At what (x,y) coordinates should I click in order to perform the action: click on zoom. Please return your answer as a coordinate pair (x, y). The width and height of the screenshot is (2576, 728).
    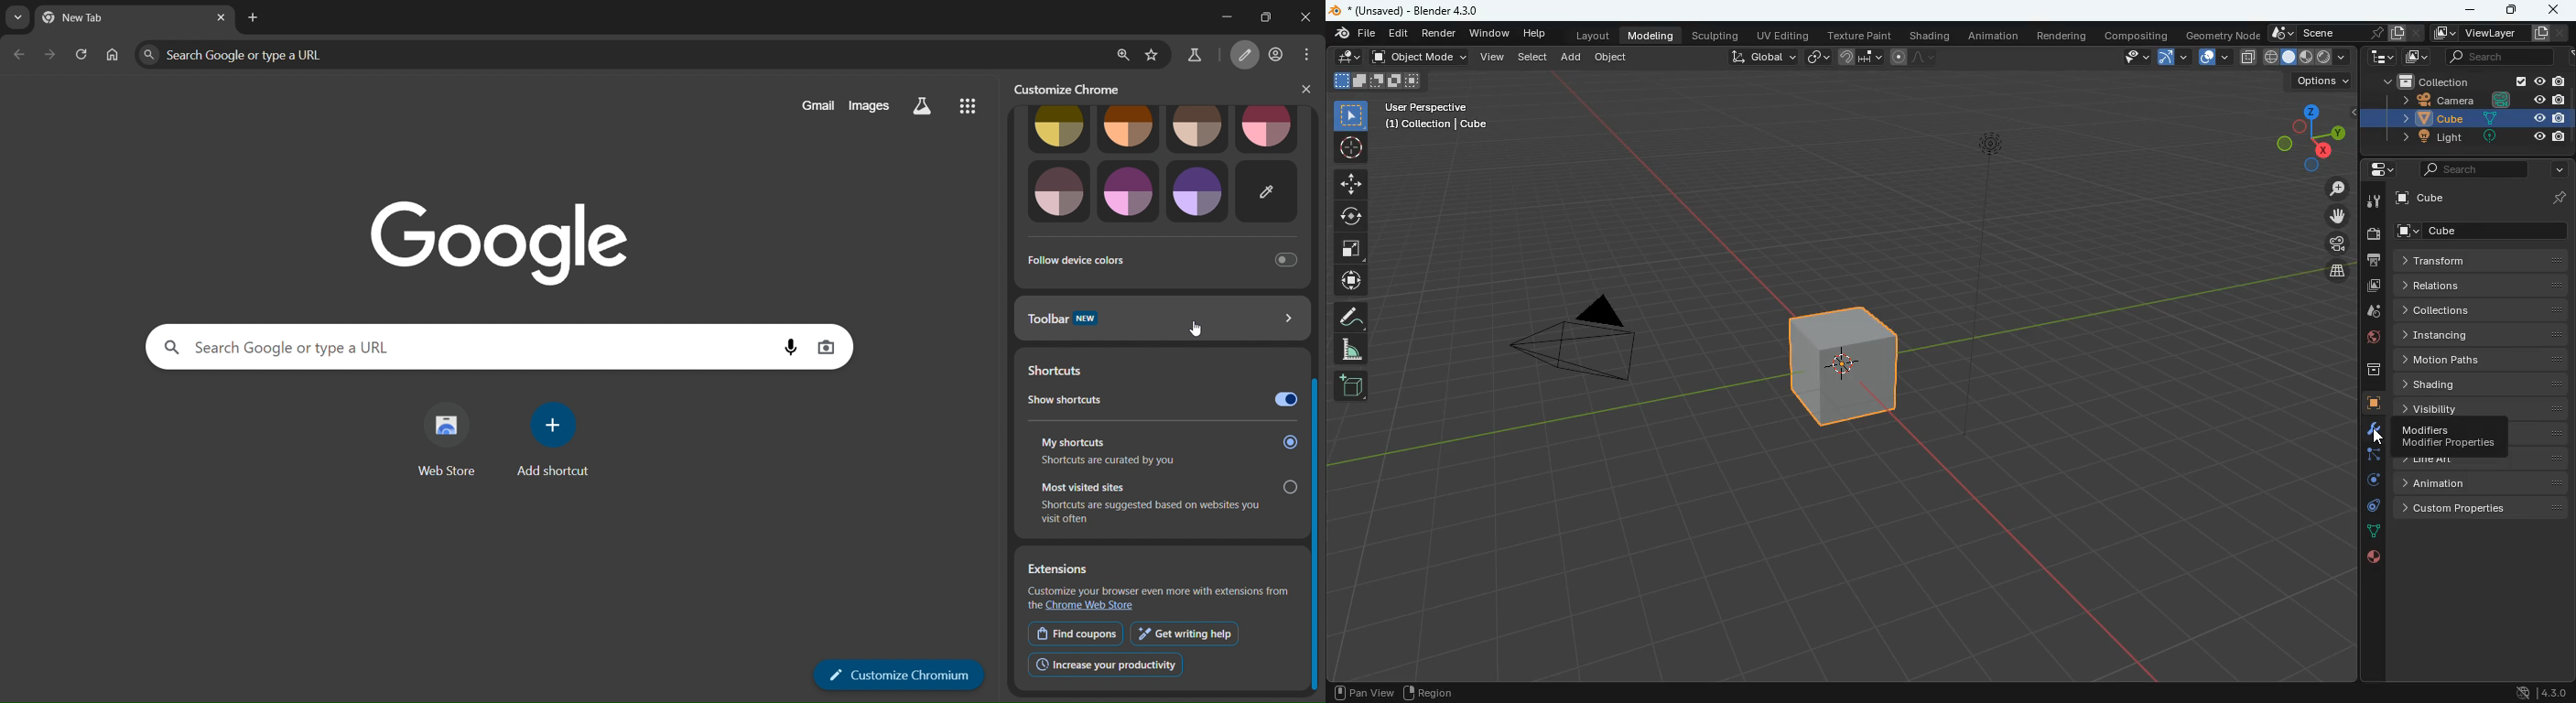
    Looking at the image, I should click on (2333, 189).